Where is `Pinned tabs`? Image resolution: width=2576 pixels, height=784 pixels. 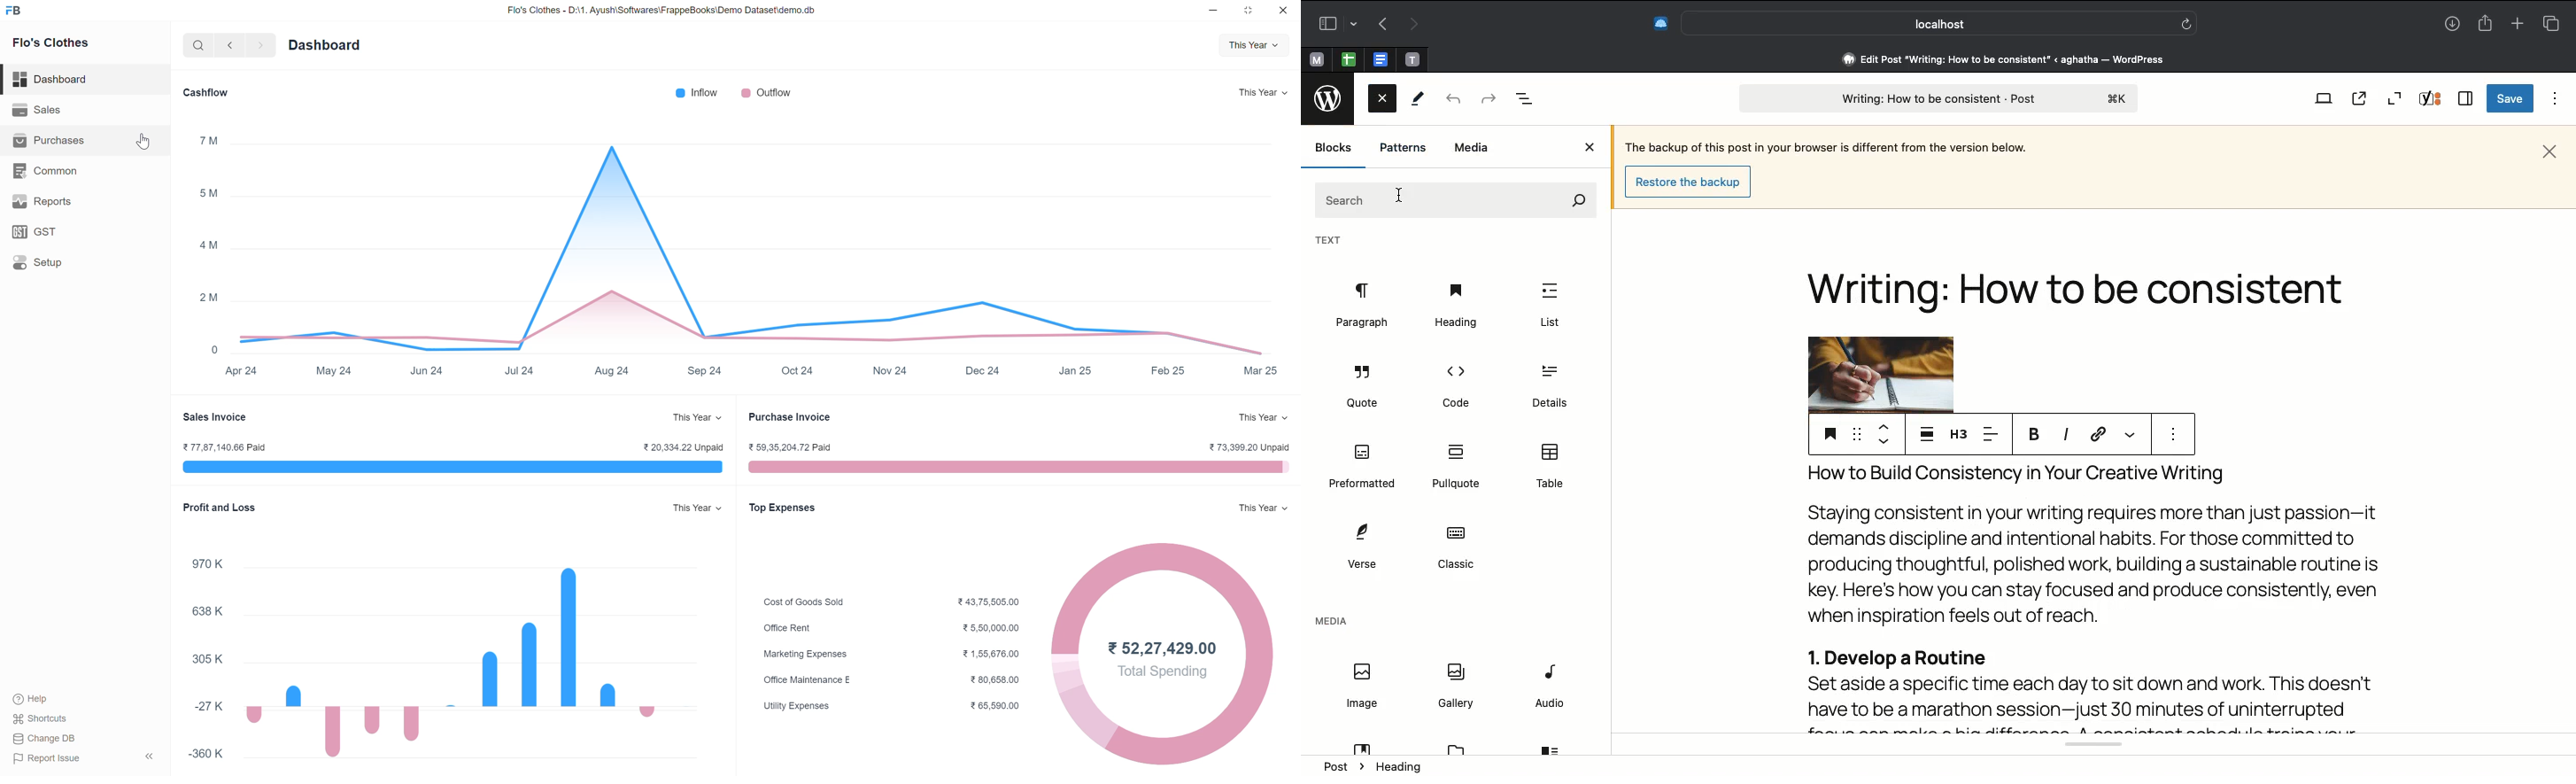
Pinned tabs is located at coordinates (1411, 59).